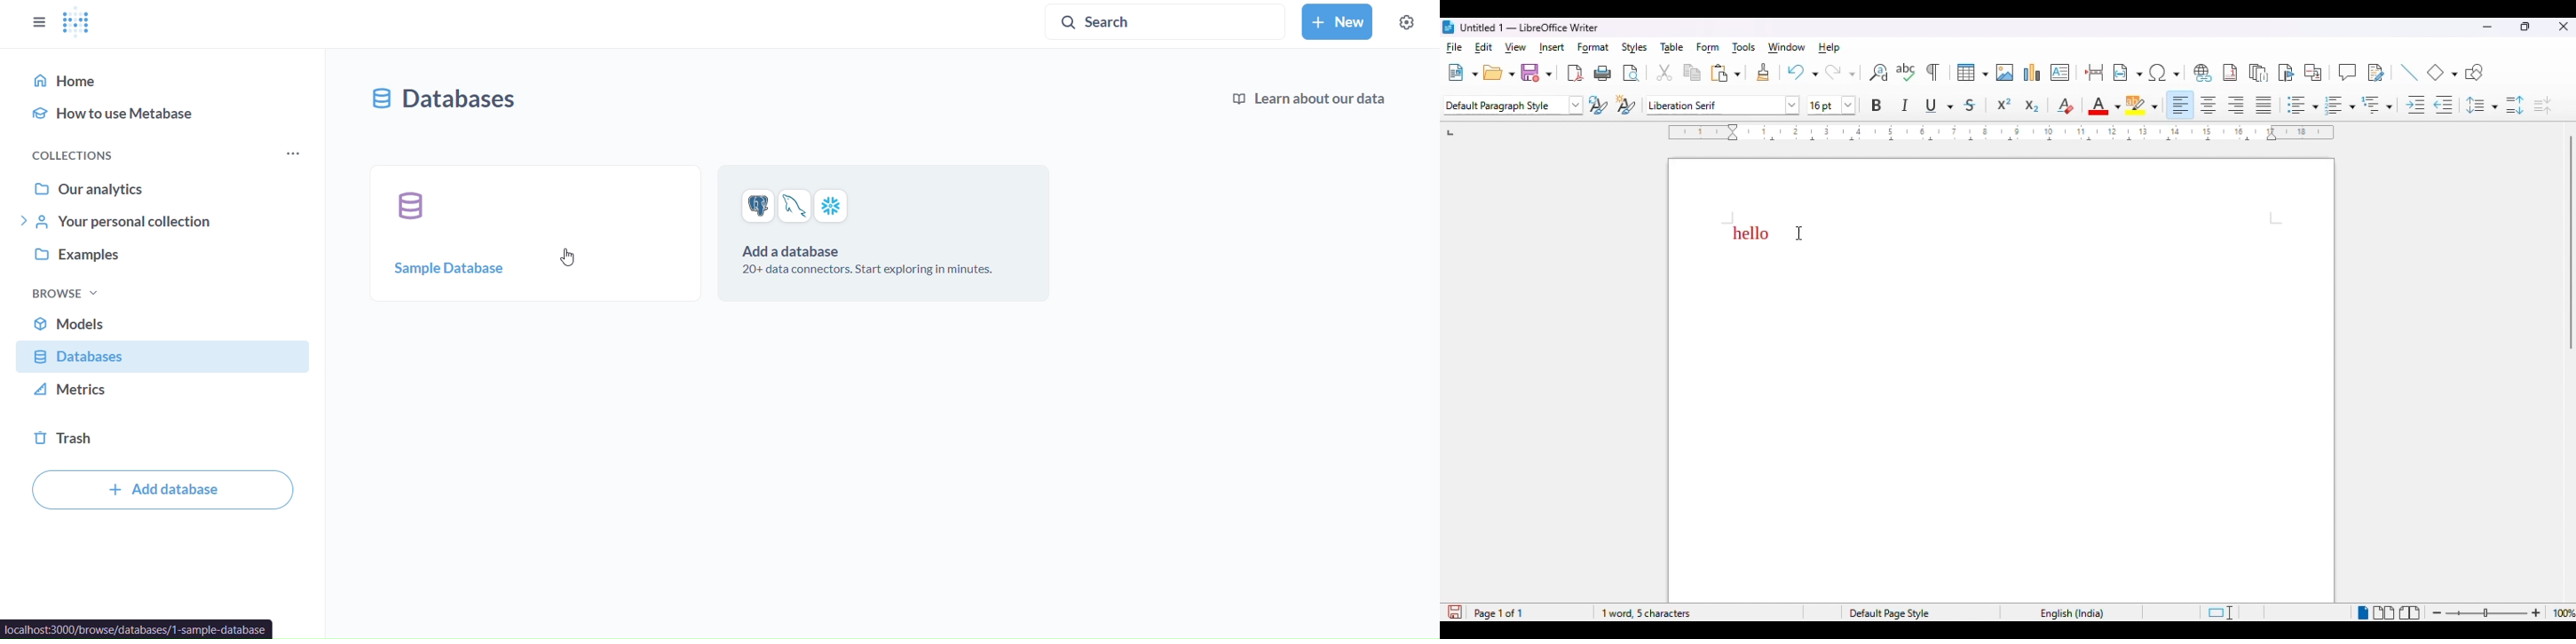 This screenshot has width=2576, height=644. Describe the element at coordinates (2105, 106) in the screenshot. I see `font color: red` at that location.